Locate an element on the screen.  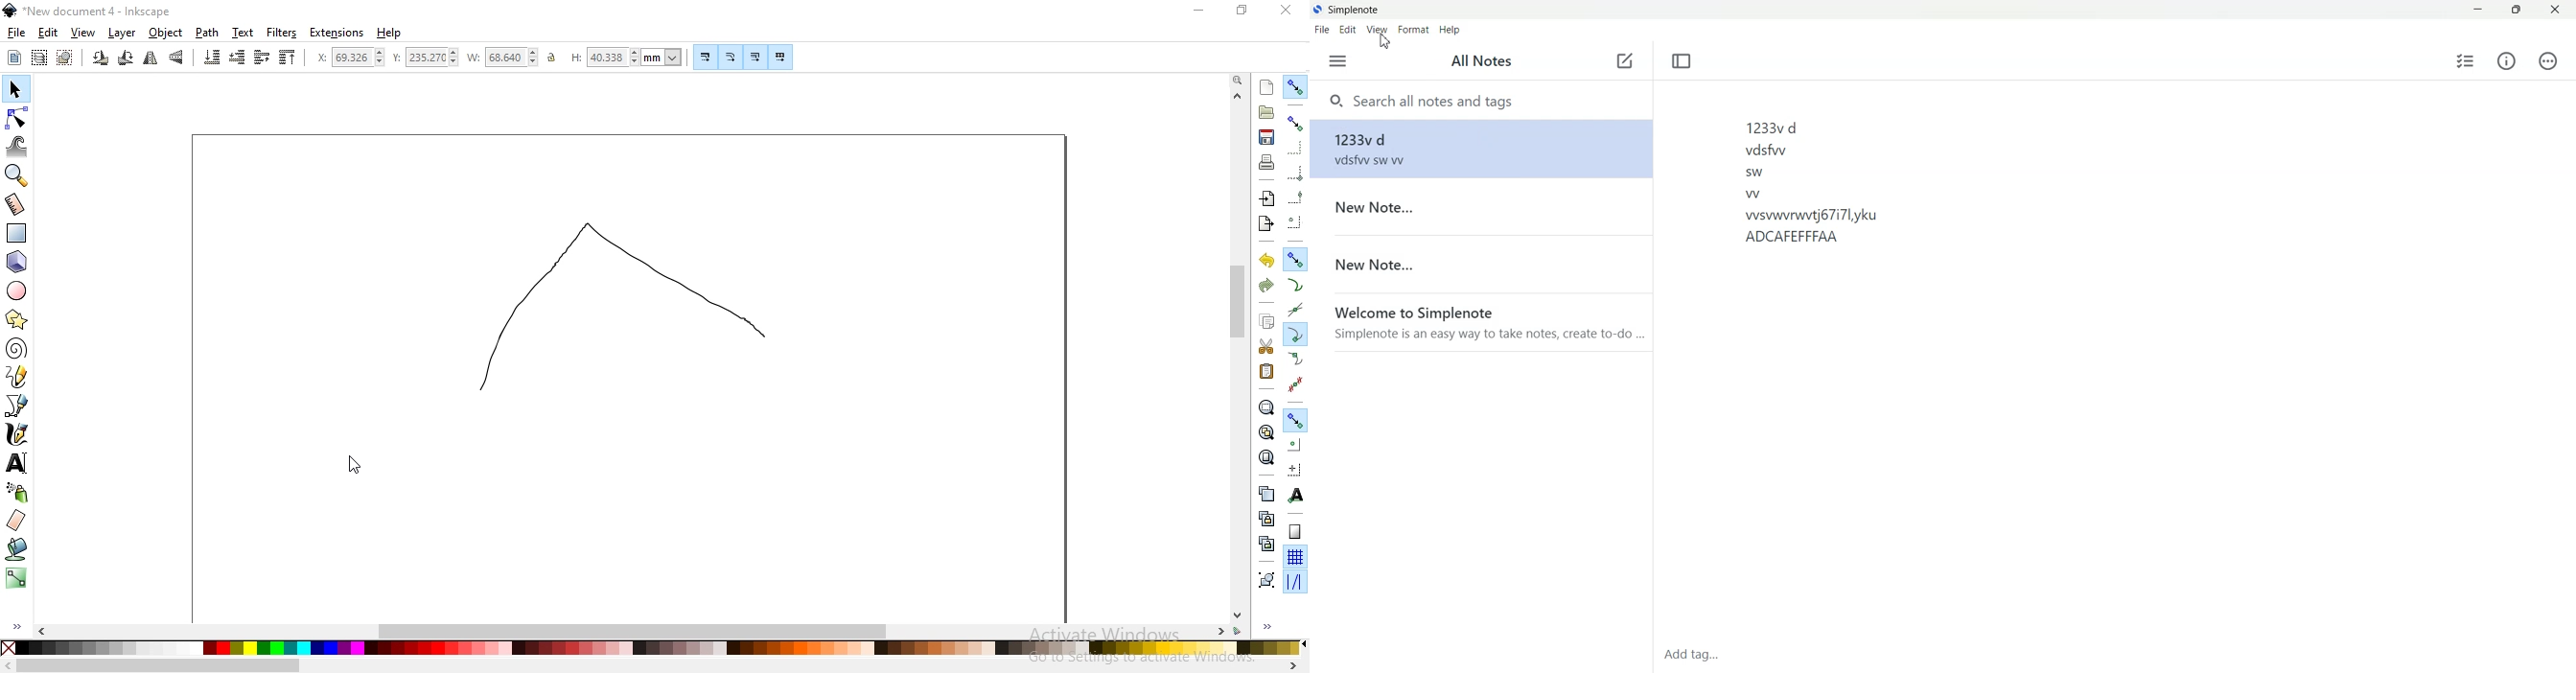
snap midpointsof bounding boxes edges is located at coordinates (1295, 197).